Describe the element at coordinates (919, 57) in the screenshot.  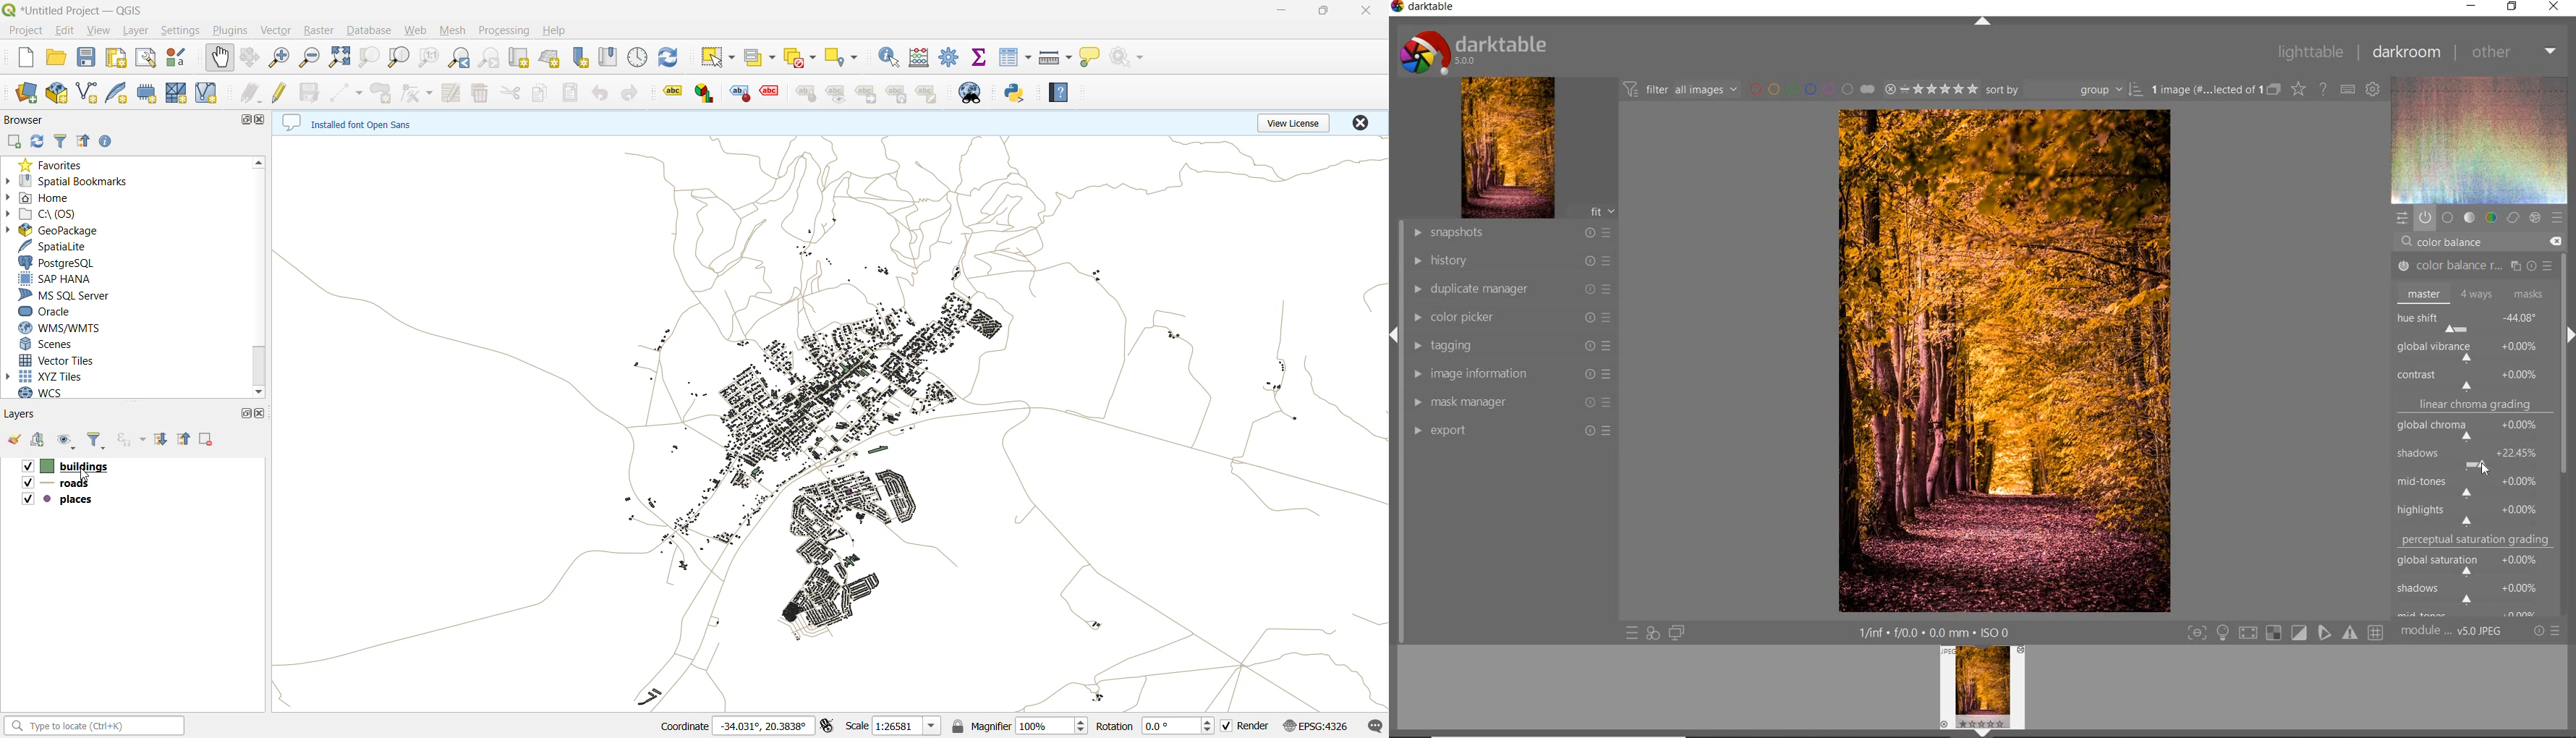
I see `open calculator` at that location.